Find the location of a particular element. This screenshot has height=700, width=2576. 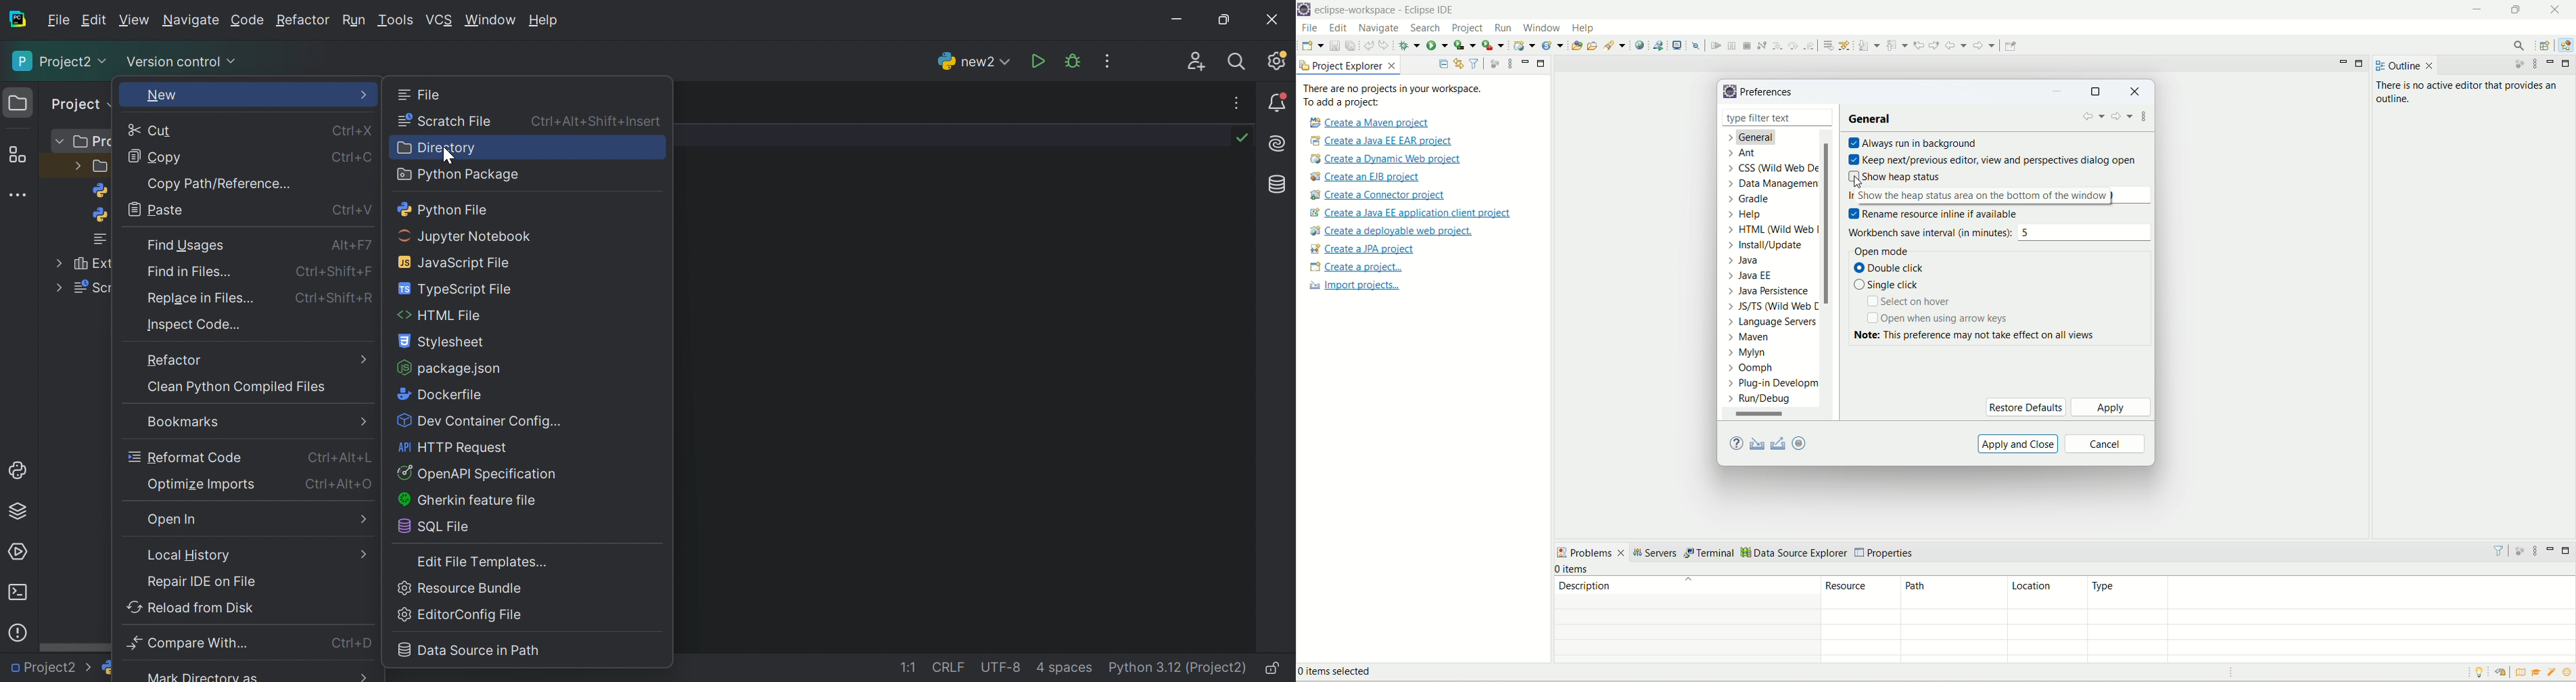

maximize is located at coordinates (2567, 63).